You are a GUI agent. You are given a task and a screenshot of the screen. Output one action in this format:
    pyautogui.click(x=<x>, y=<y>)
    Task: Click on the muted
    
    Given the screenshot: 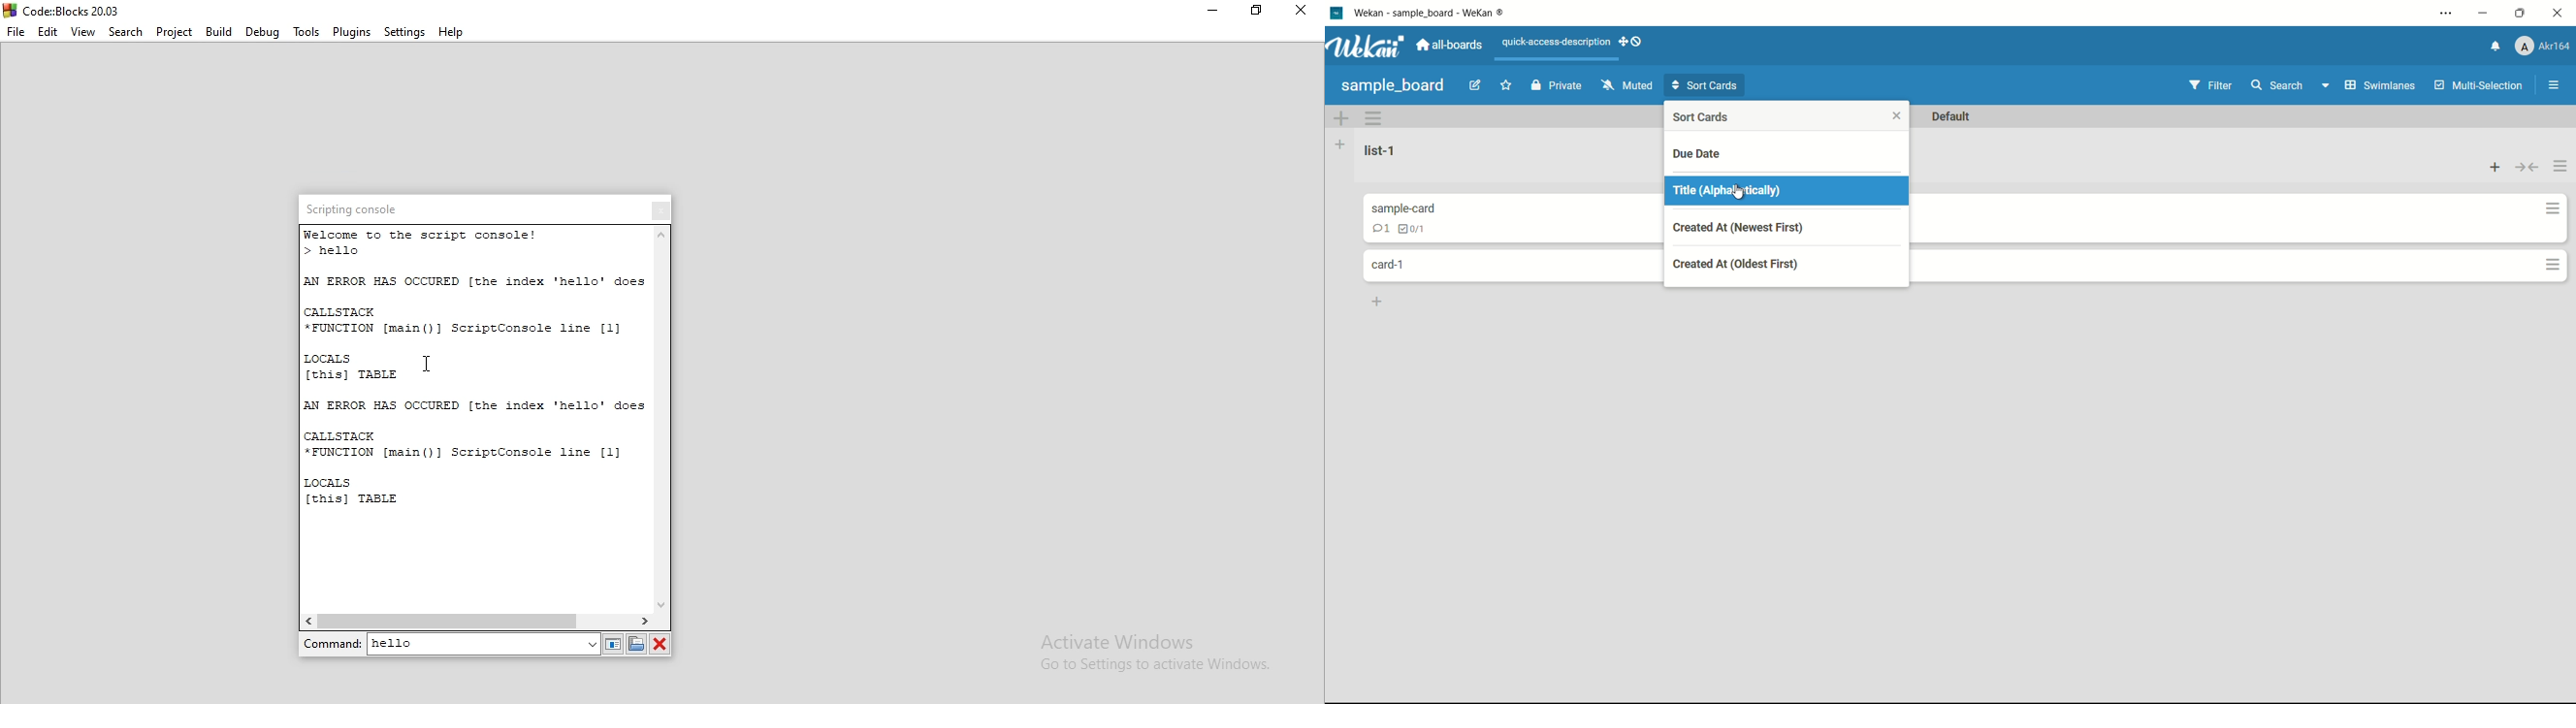 What is the action you would take?
    pyautogui.click(x=1628, y=85)
    